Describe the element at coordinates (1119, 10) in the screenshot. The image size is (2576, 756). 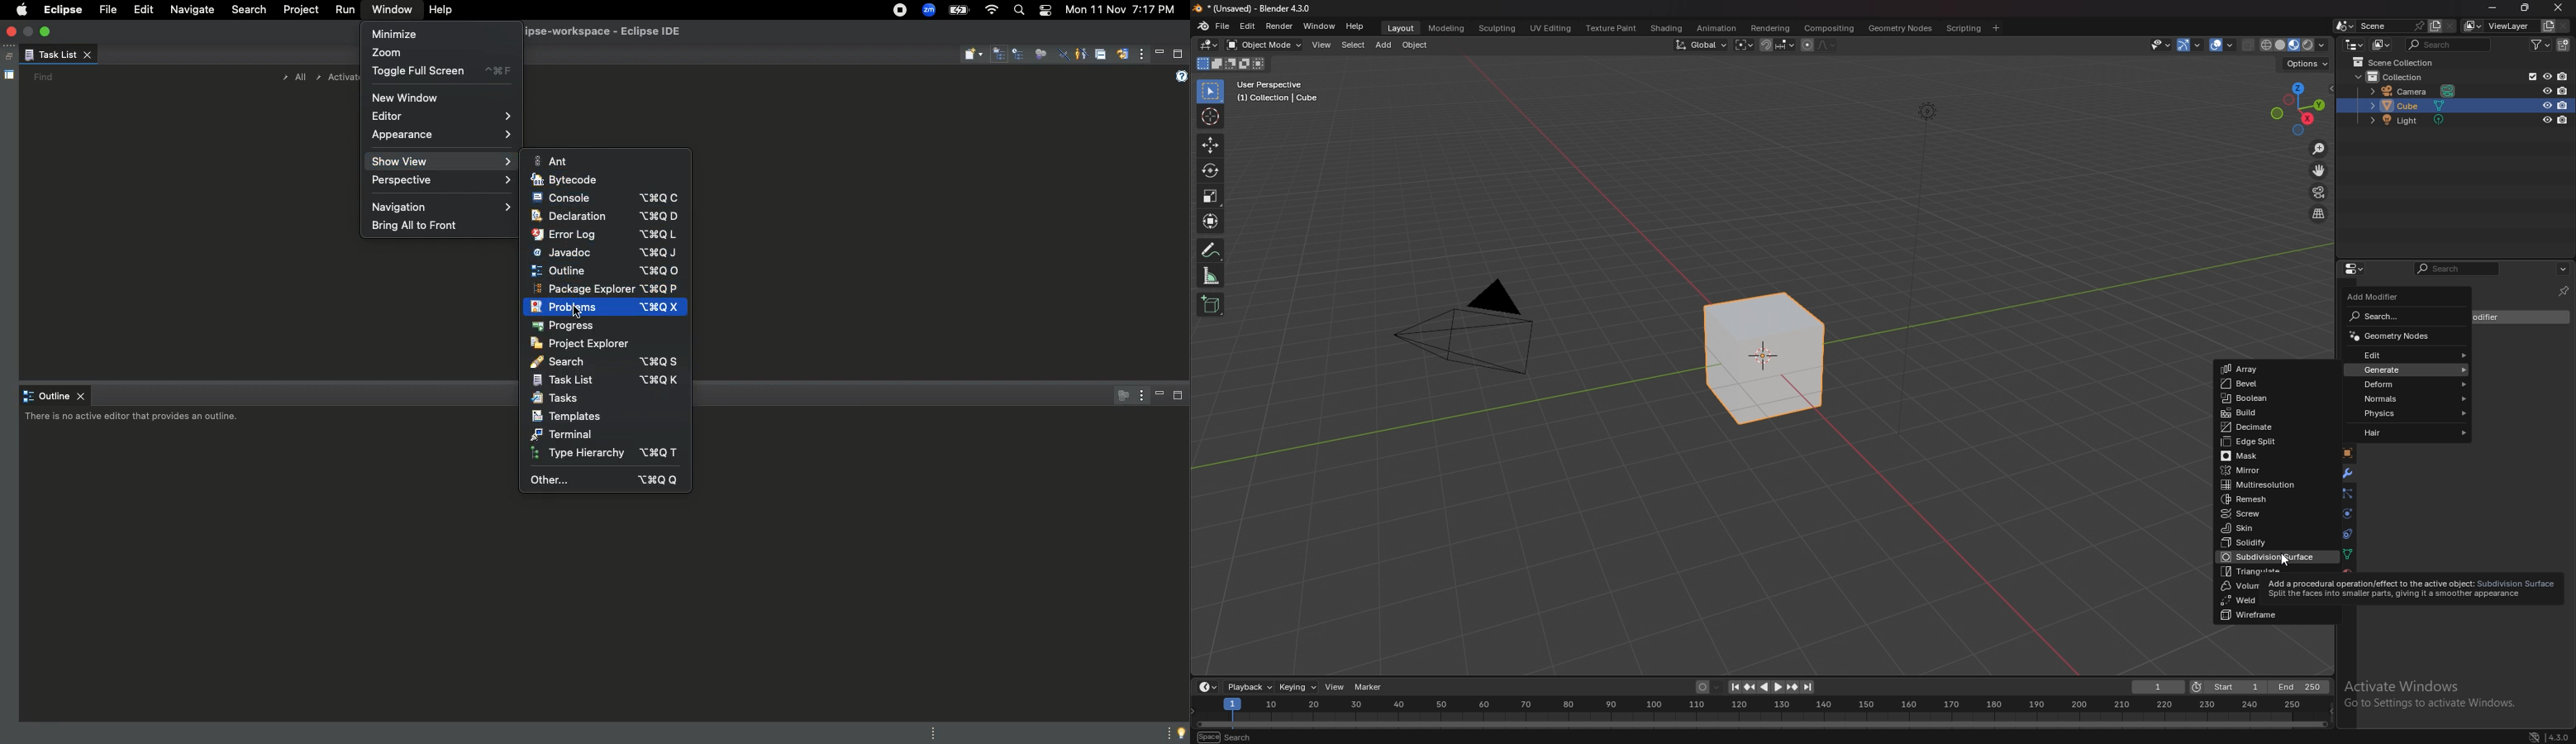
I see `Date/time` at that location.